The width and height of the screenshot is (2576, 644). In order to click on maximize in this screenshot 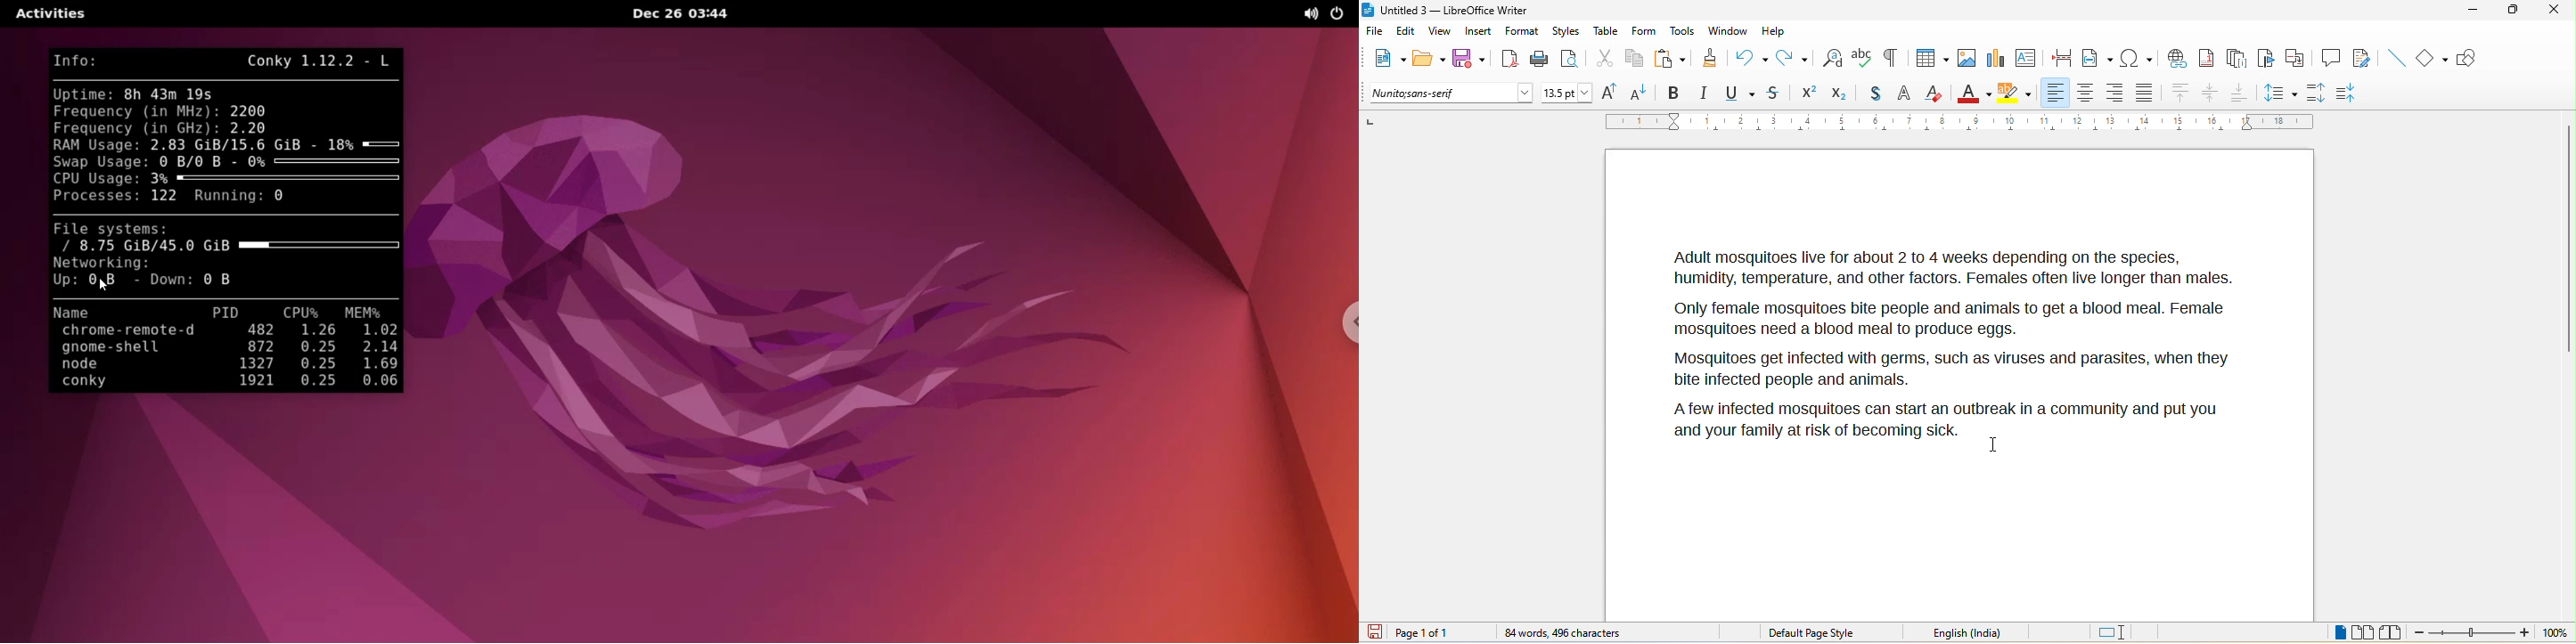, I will do `click(2506, 11)`.